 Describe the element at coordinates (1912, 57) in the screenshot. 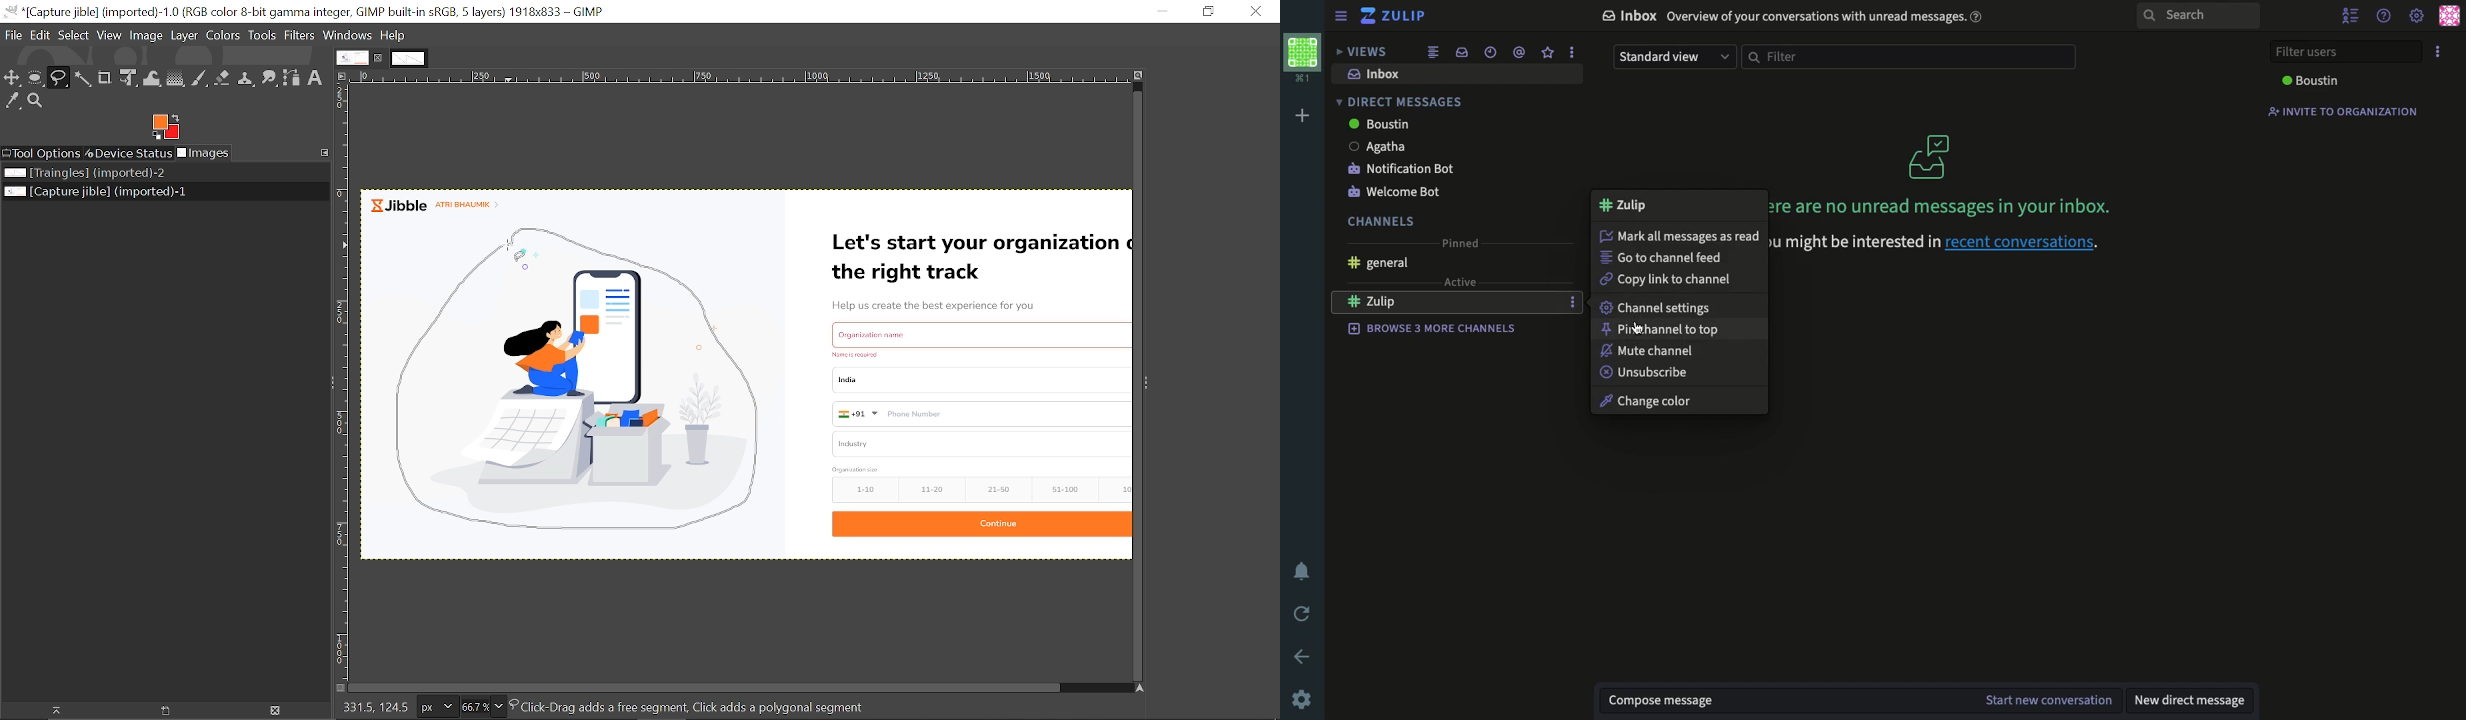

I see `filter` at that location.